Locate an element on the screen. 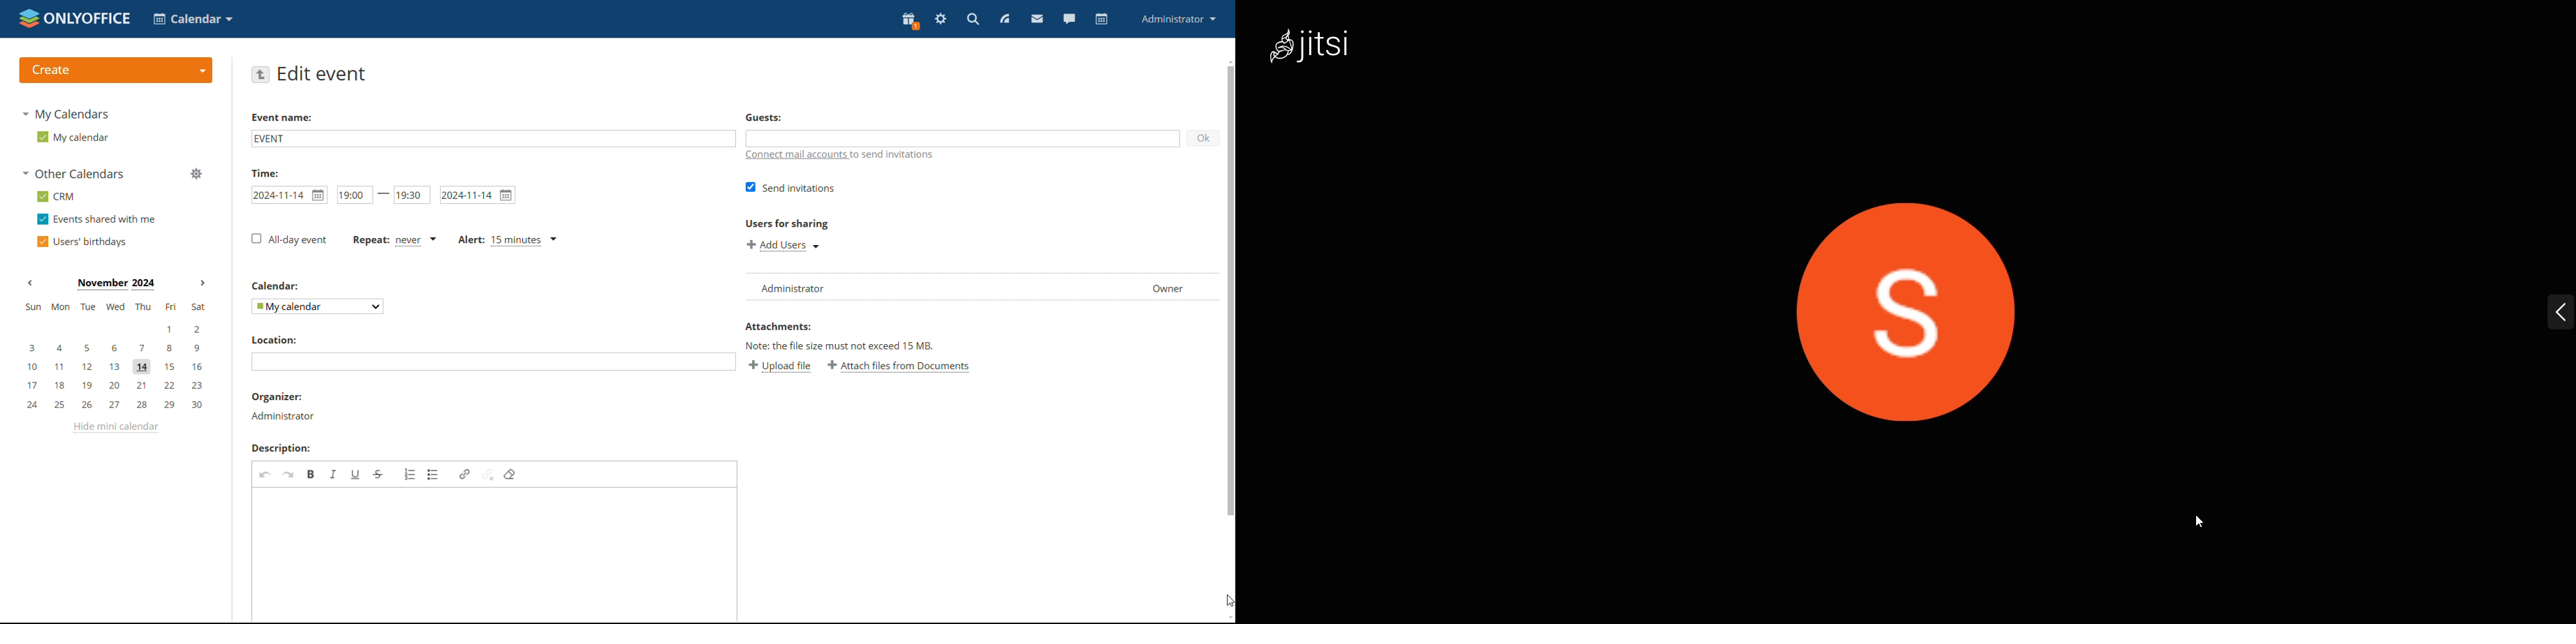 The image size is (2576, 644). attach file from documents is located at coordinates (899, 367).